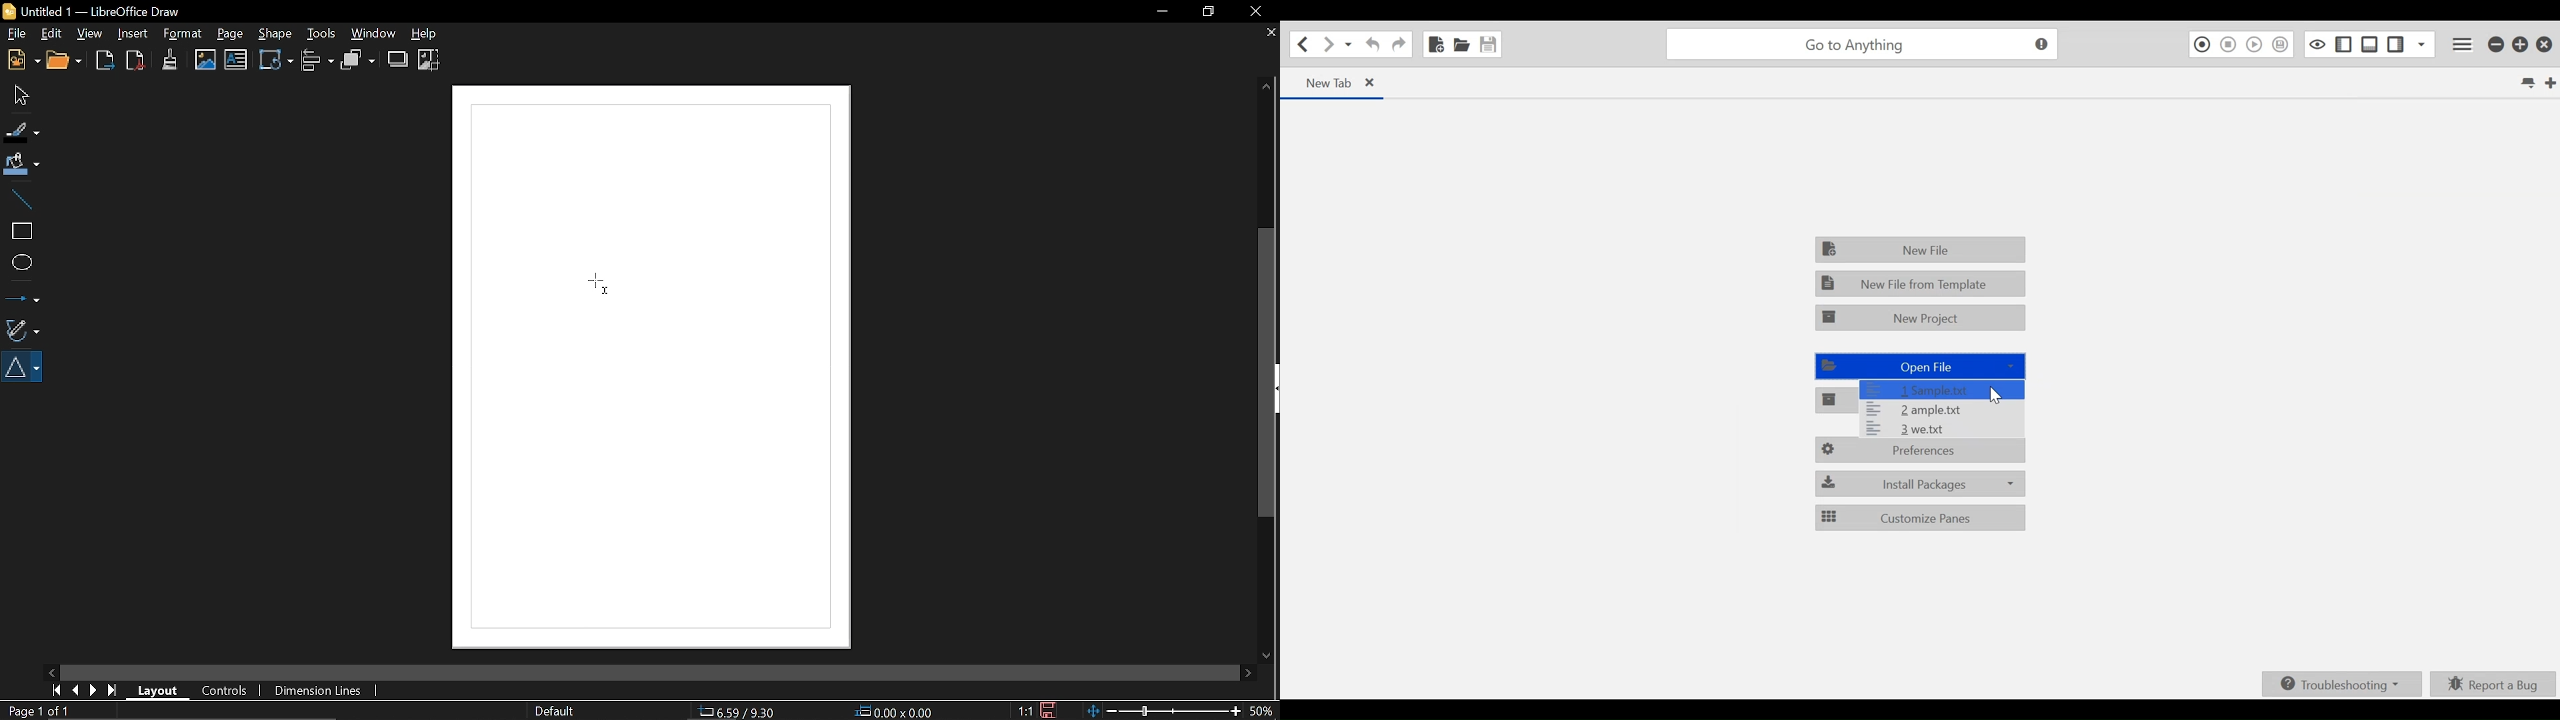 The height and width of the screenshot is (728, 2576). What do you see at coordinates (433, 33) in the screenshot?
I see `Help` at bounding box center [433, 33].